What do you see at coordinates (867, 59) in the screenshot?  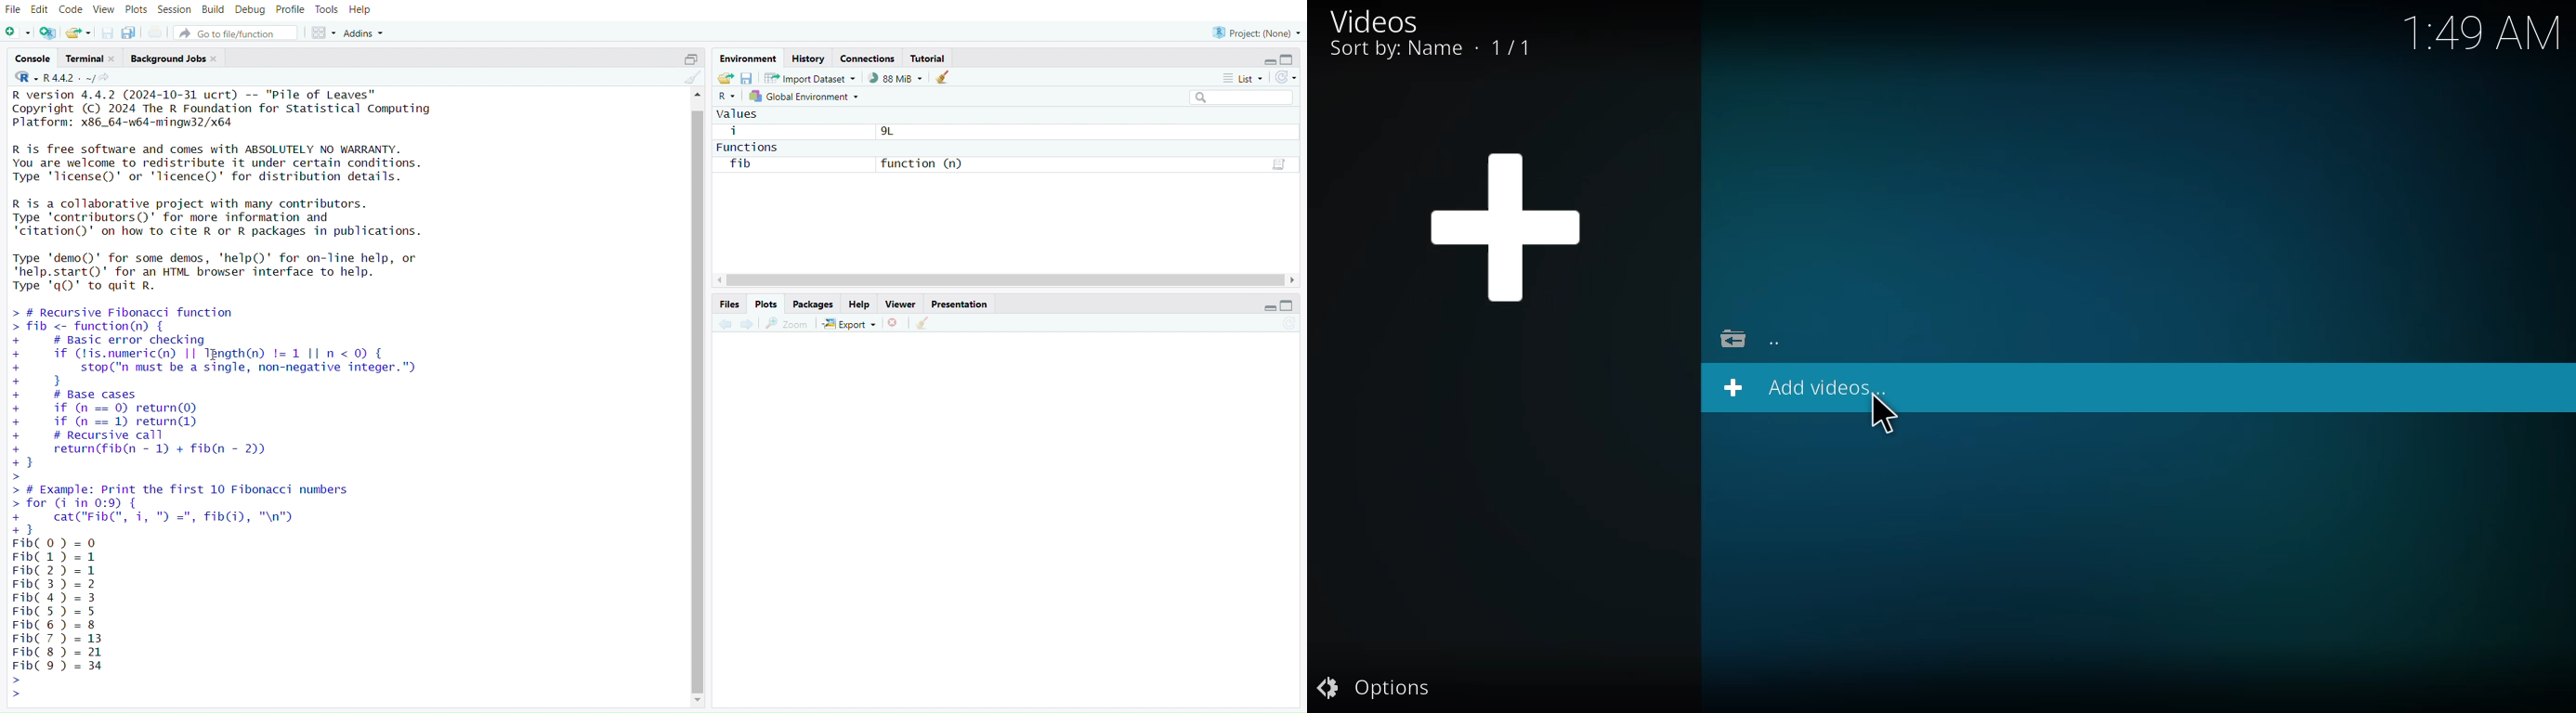 I see `connections` at bounding box center [867, 59].